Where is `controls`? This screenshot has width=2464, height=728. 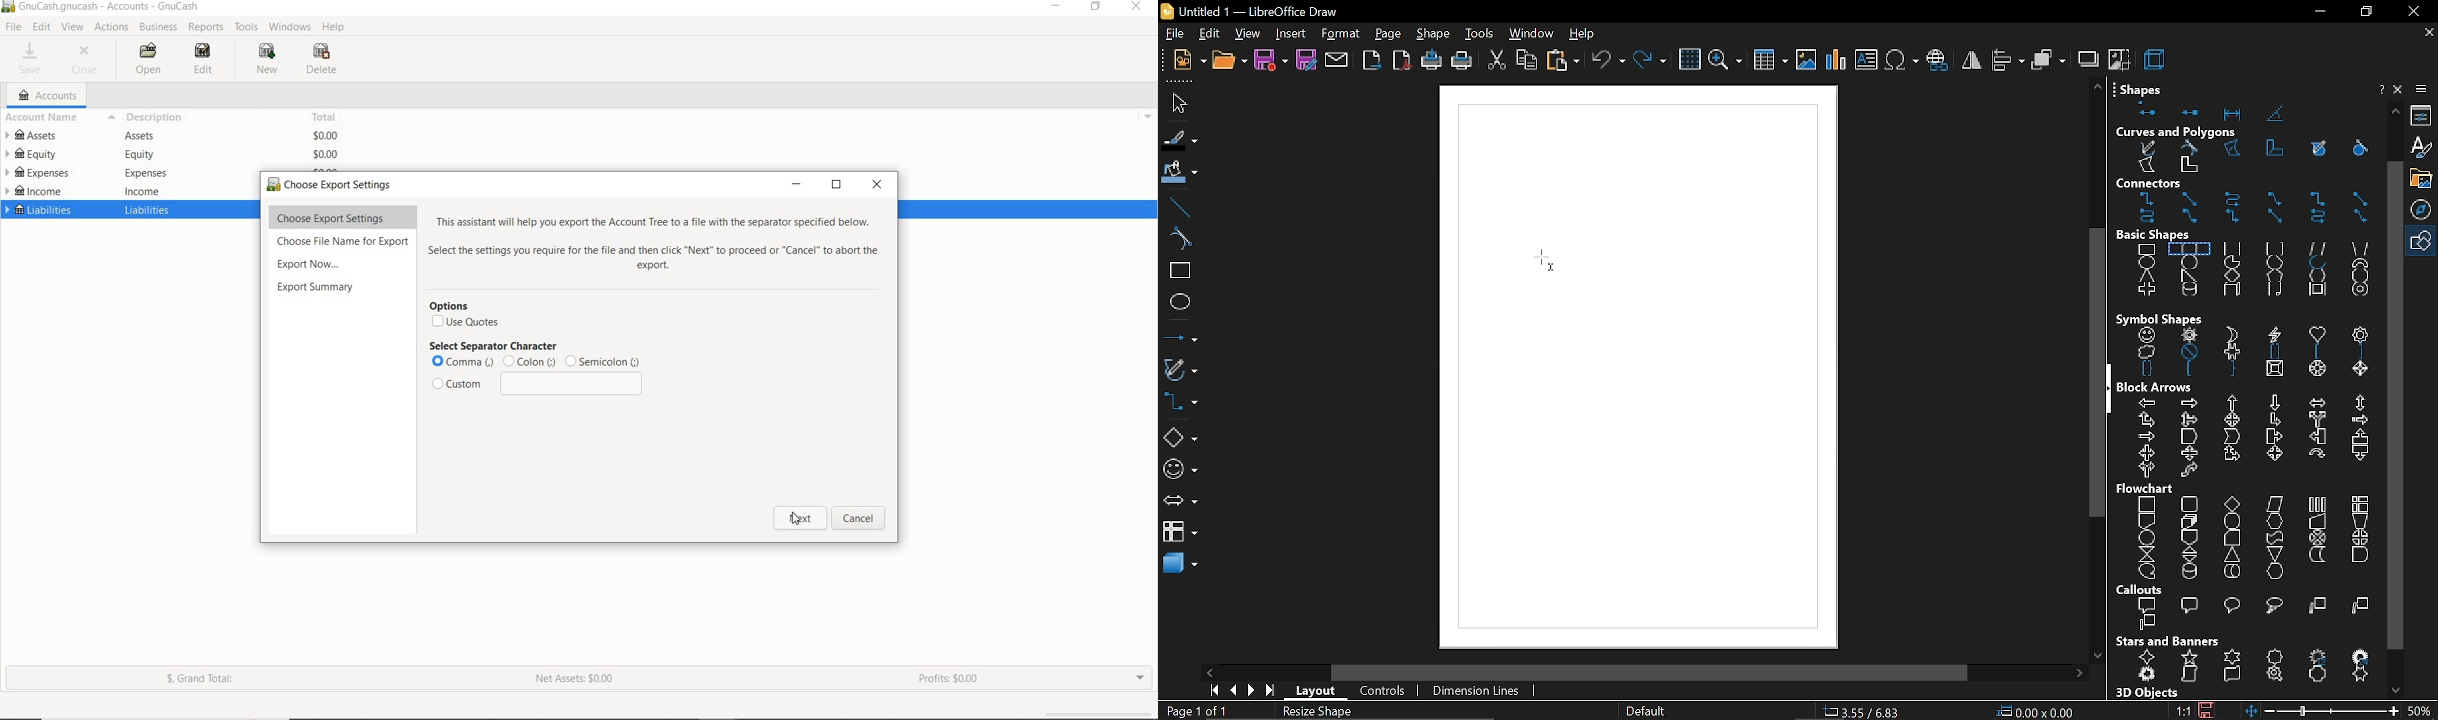 controls is located at coordinates (1382, 692).